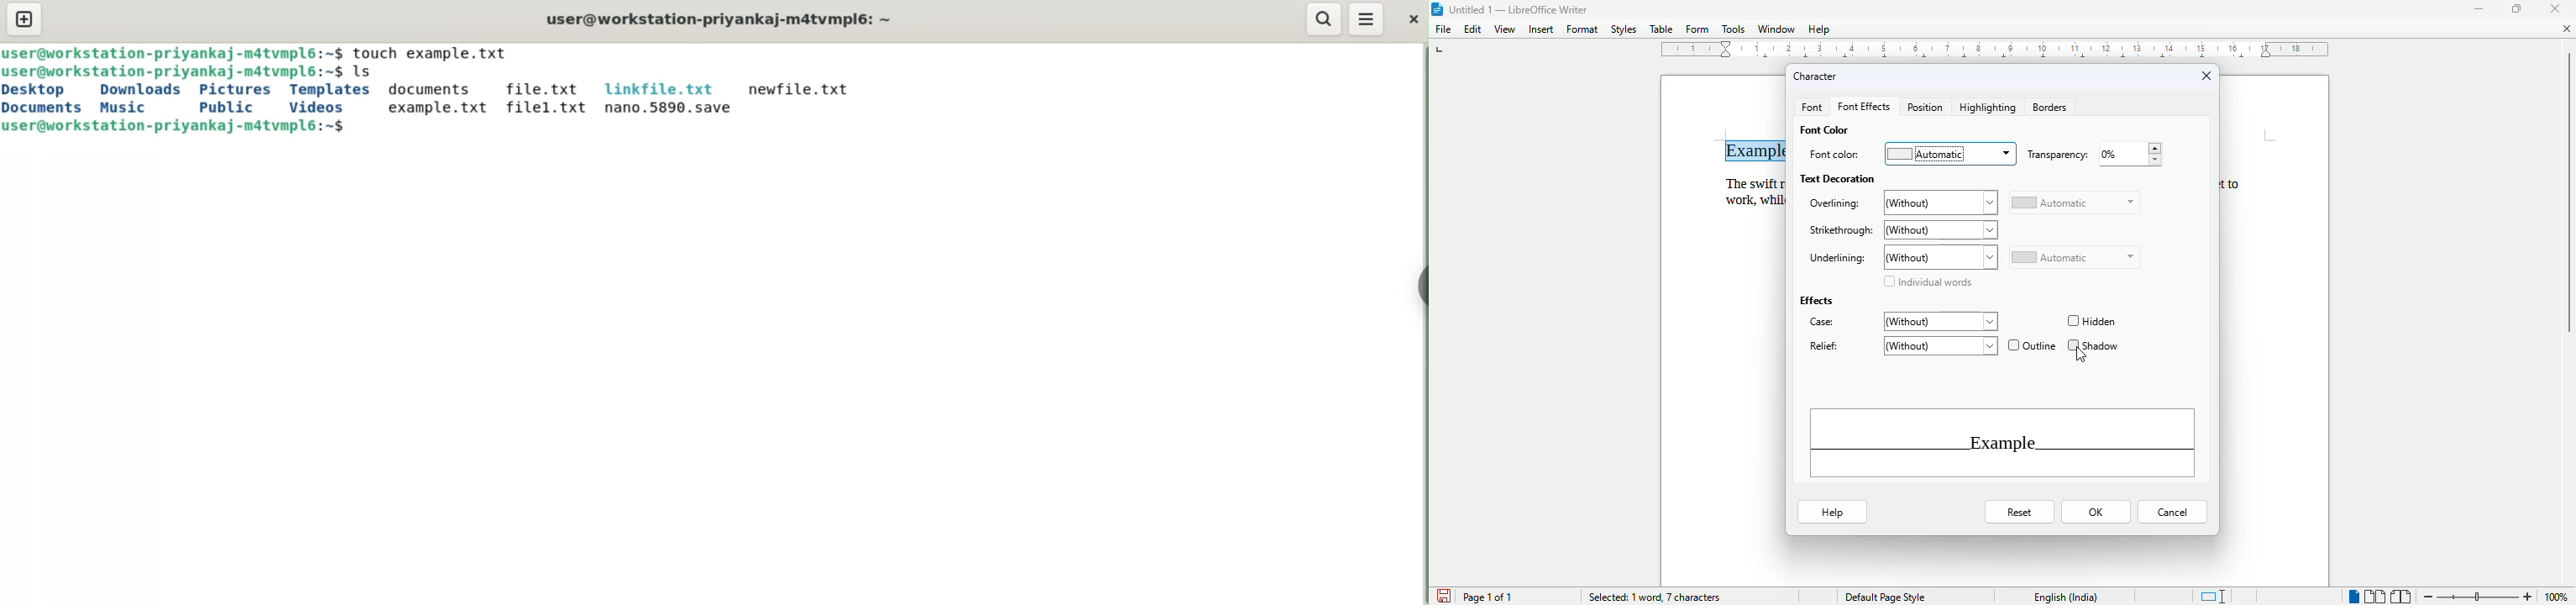  What do you see at coordinates (1832, 511) in the screenshot?
I see `help` at bounding box center [1832, 511].